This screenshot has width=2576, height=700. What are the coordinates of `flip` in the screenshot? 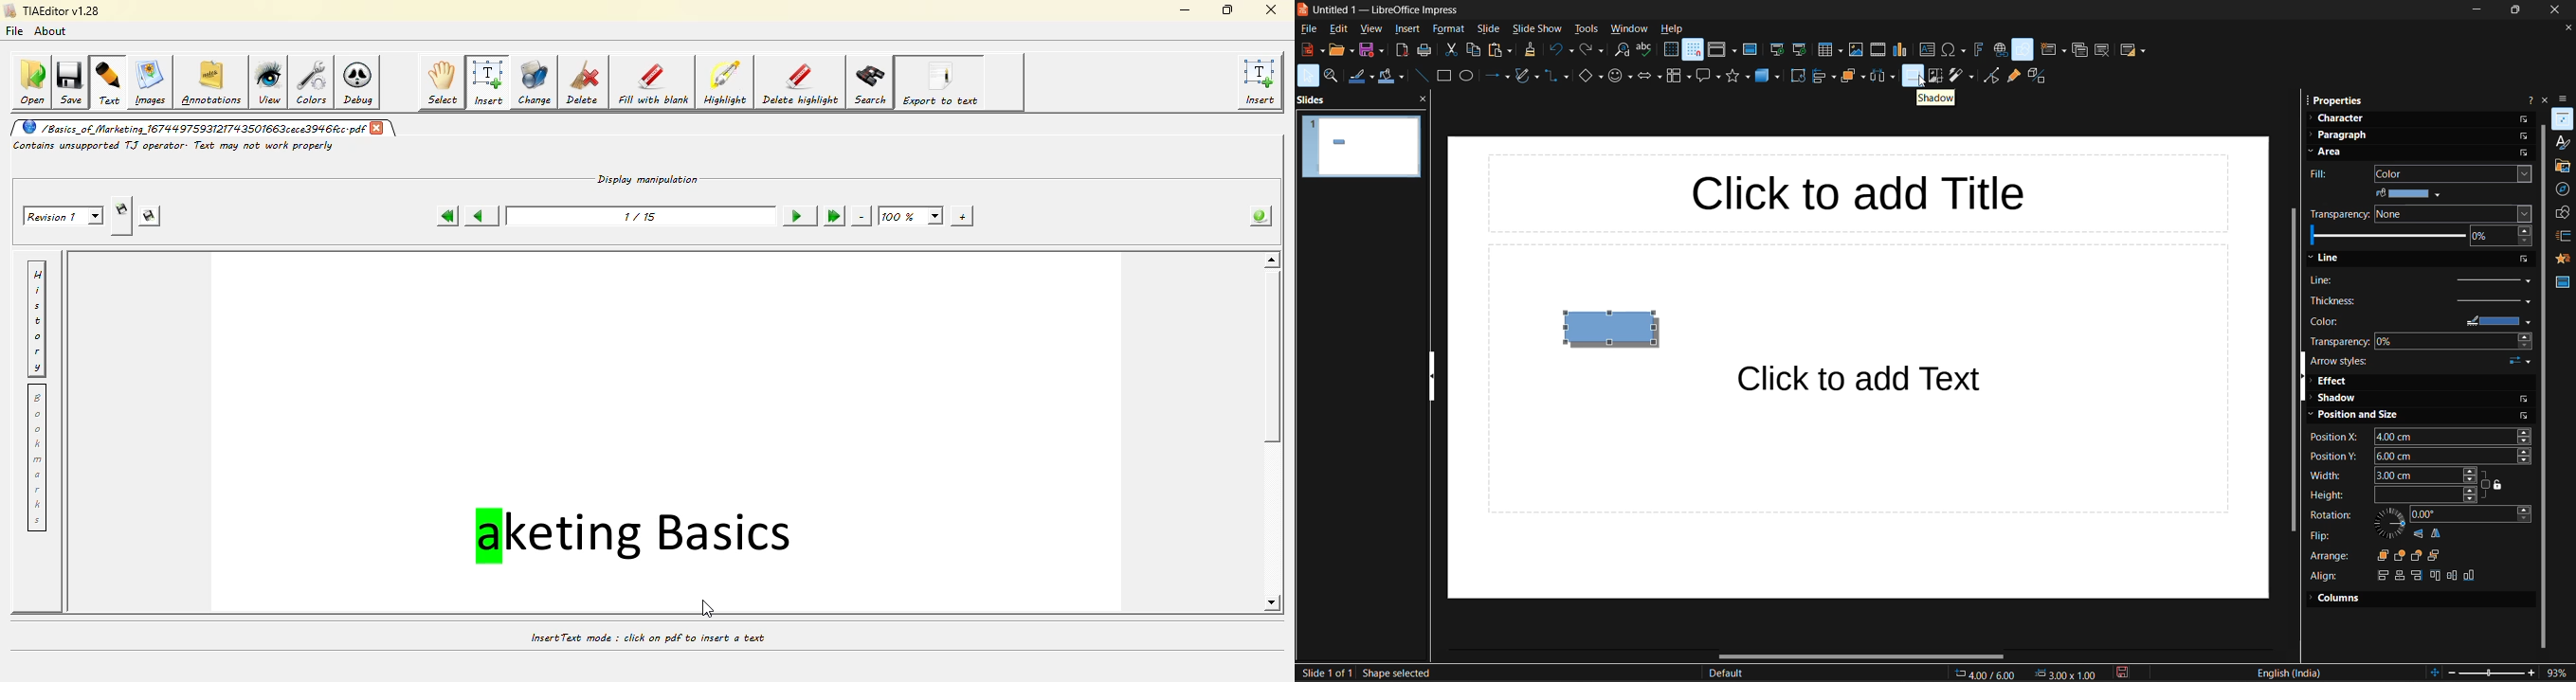 It's located at (2322, 535).